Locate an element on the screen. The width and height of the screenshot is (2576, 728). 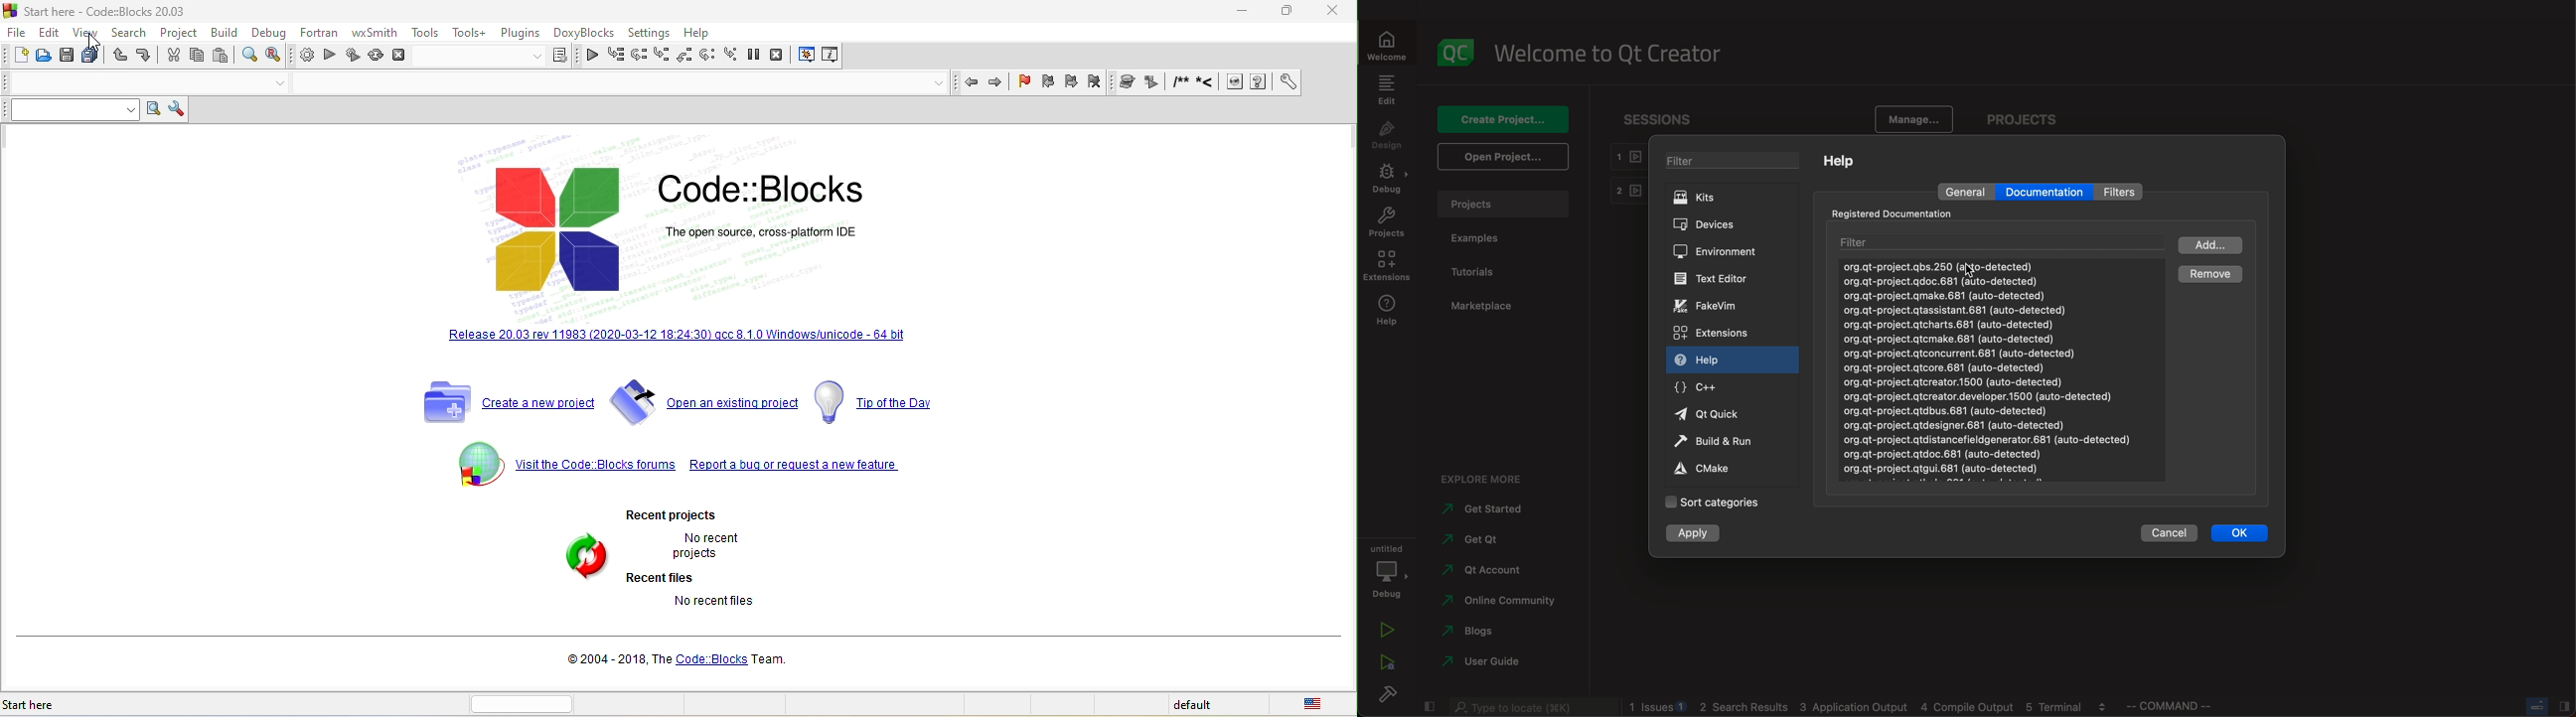
c++ is located at coordinates (1705, 390).